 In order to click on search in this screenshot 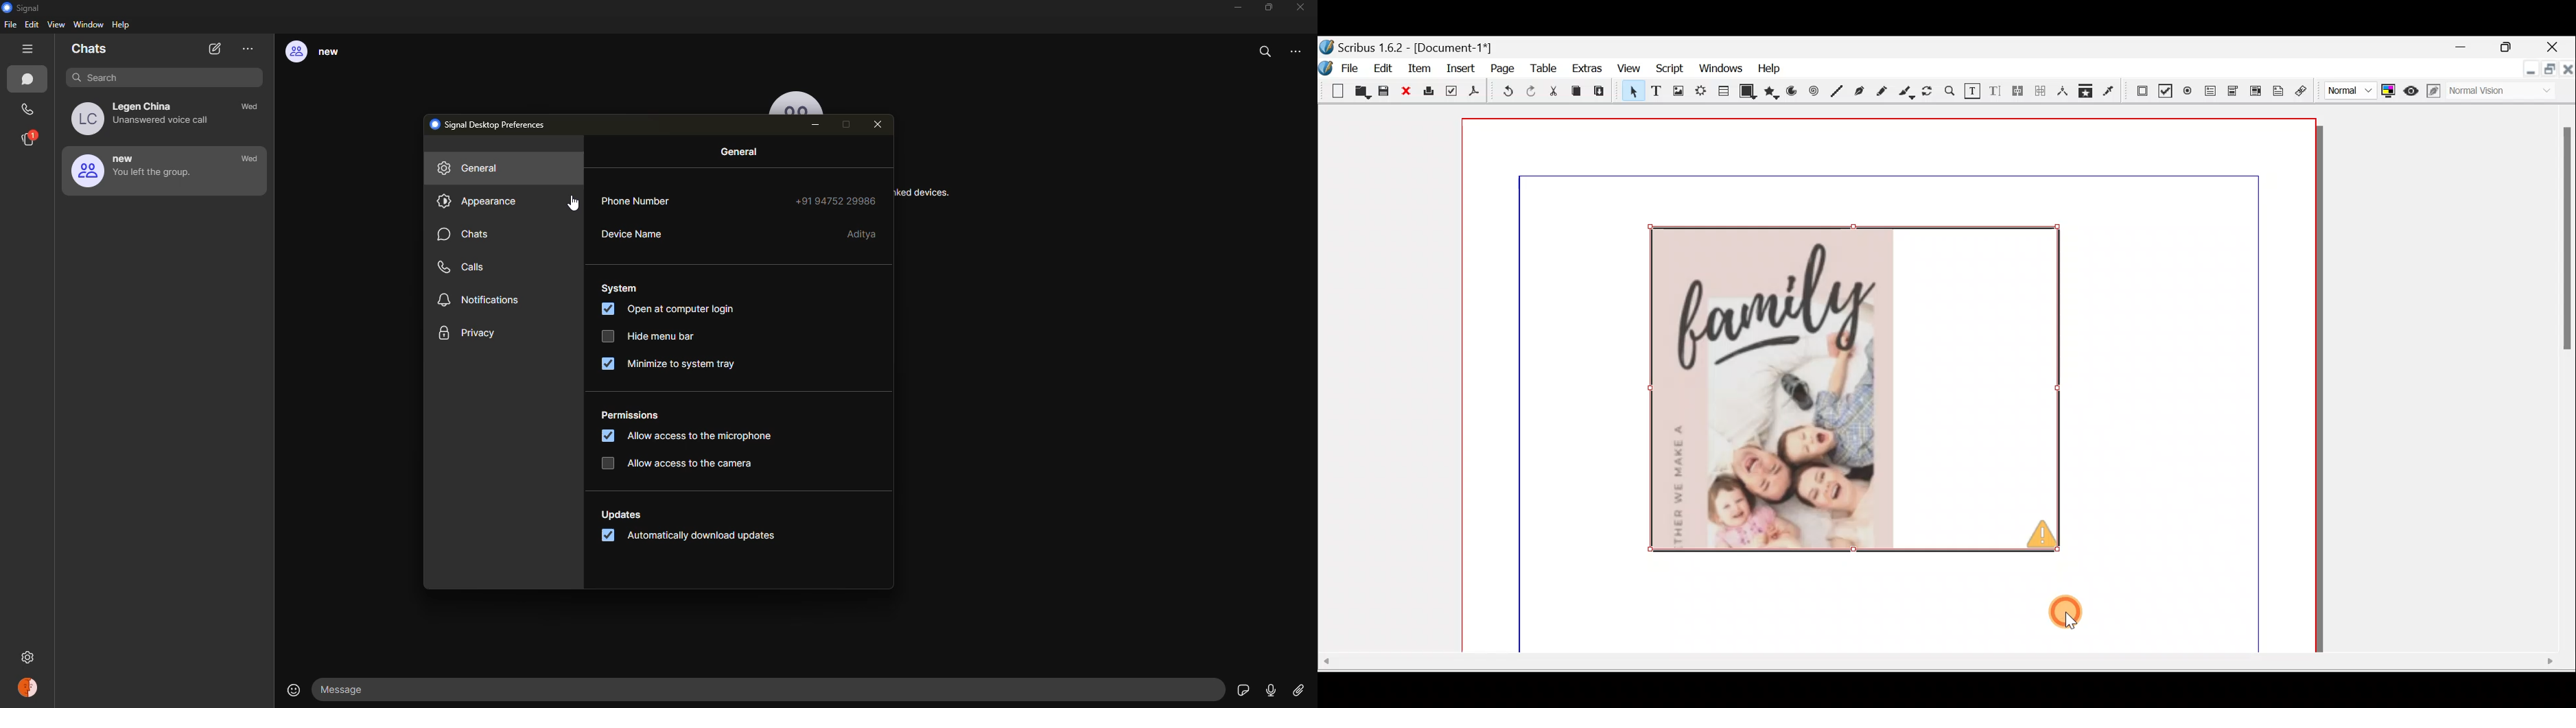, I will do `click(1267, 51)`.